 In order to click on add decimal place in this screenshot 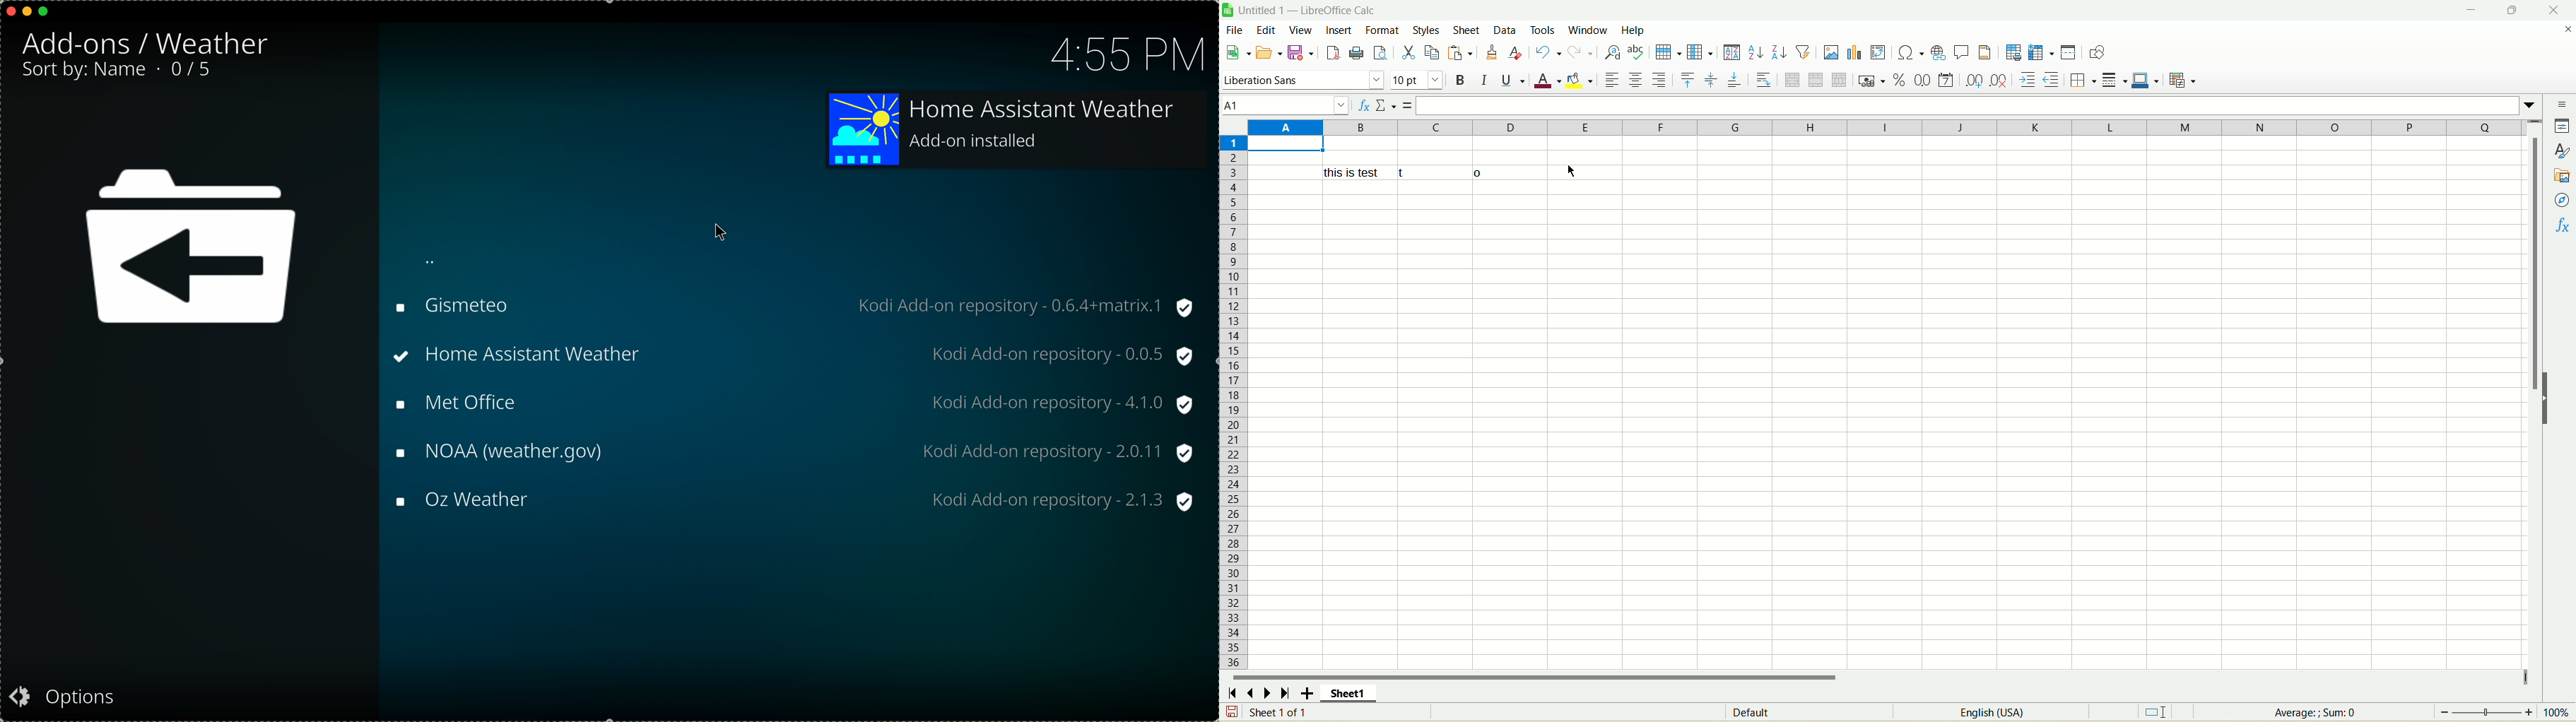, I will do `click(1976, 81)`.